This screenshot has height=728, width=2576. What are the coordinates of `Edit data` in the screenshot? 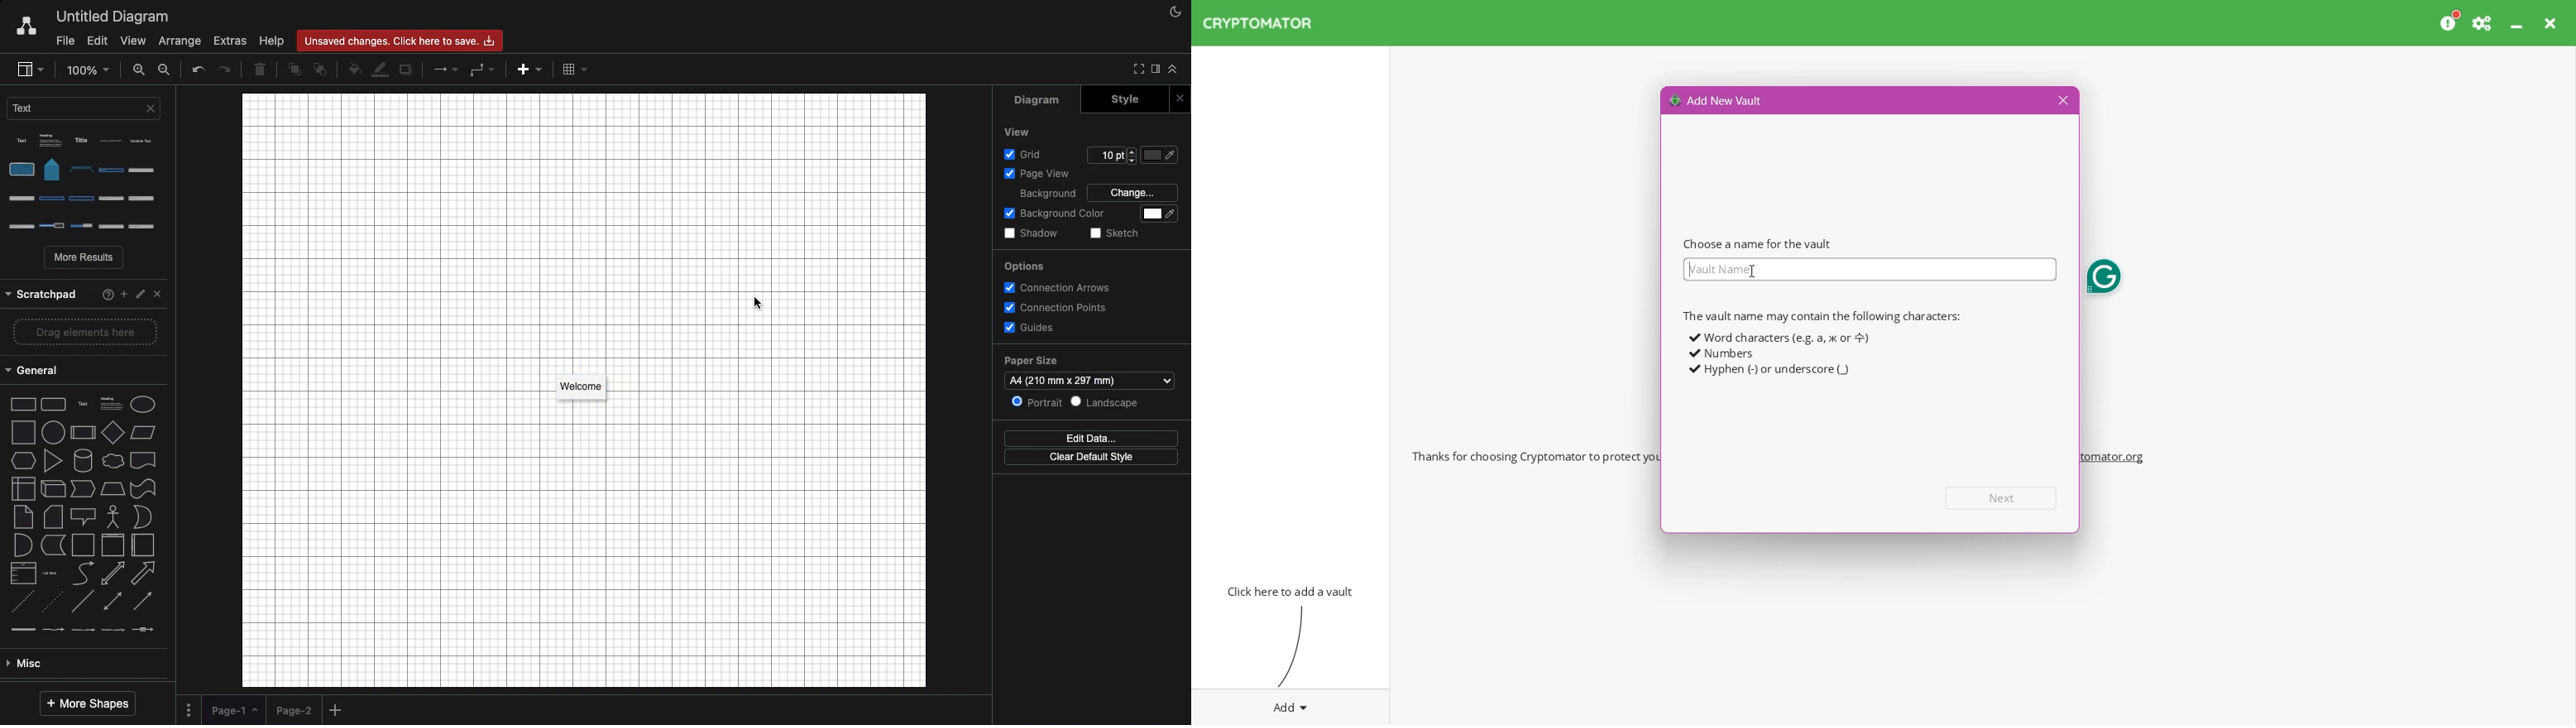 It's located at (1093, 438).